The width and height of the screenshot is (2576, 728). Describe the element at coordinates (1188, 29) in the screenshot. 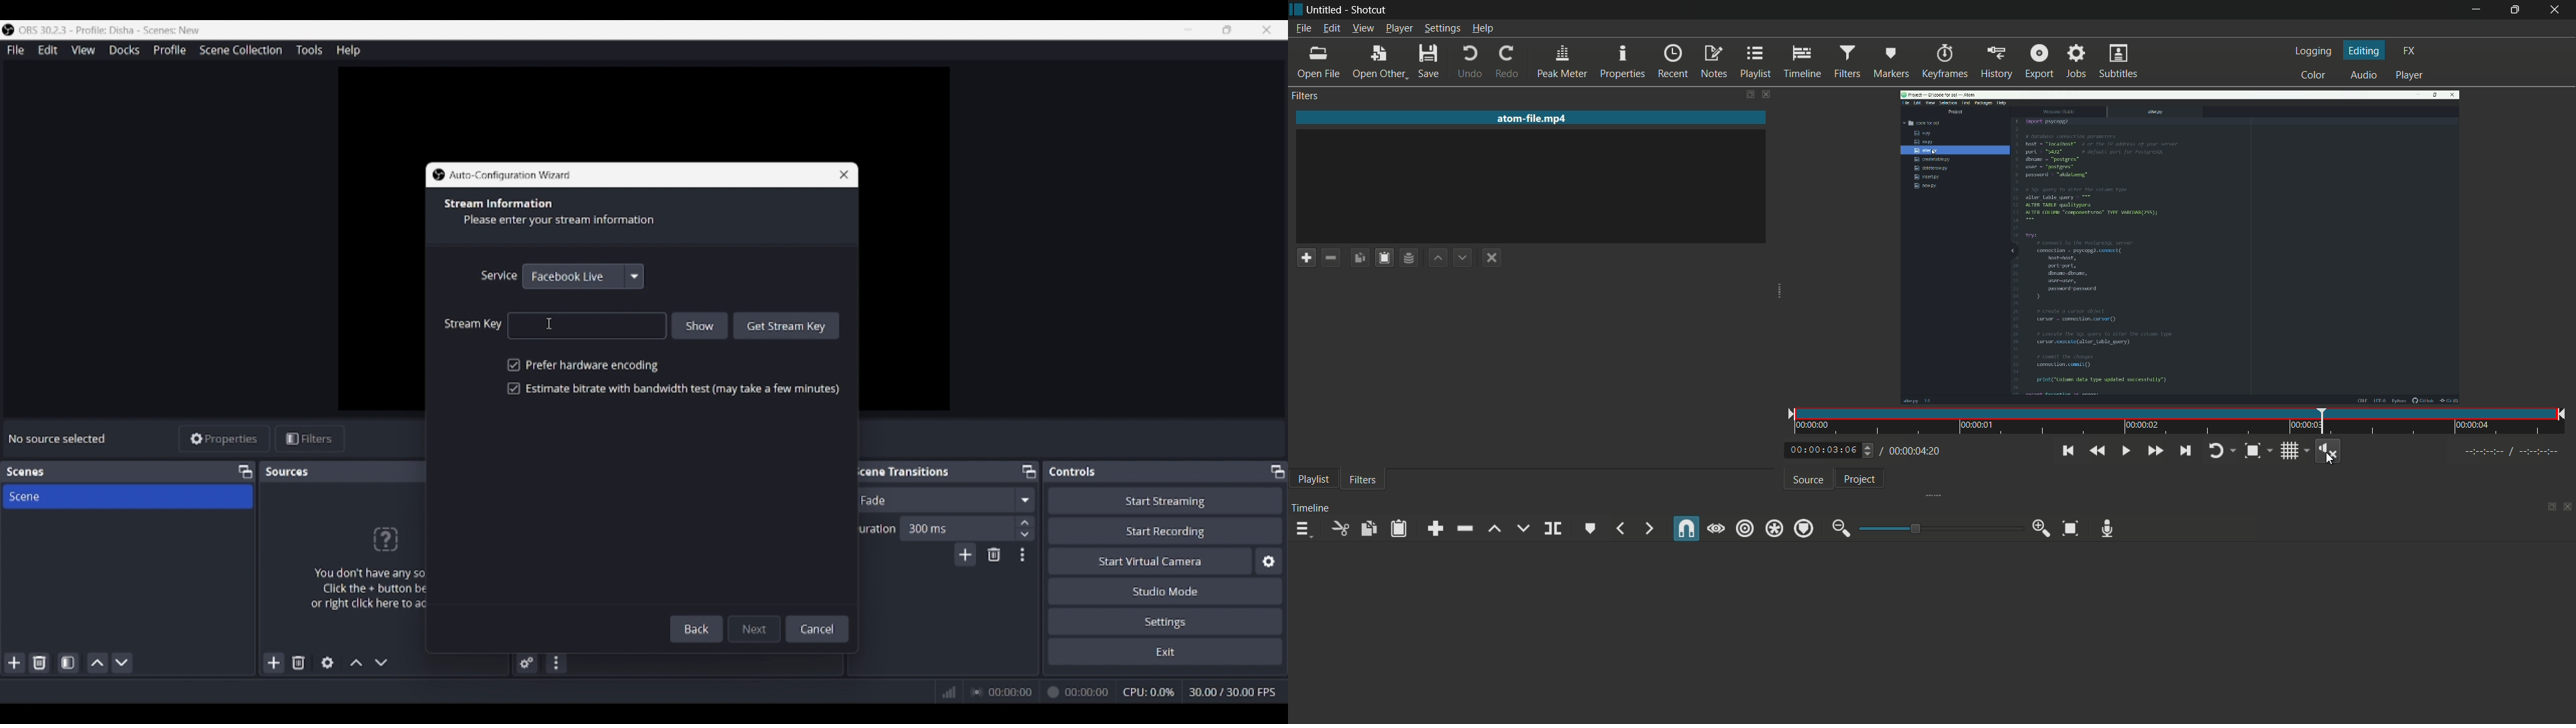

I see `Minimize` at that location.